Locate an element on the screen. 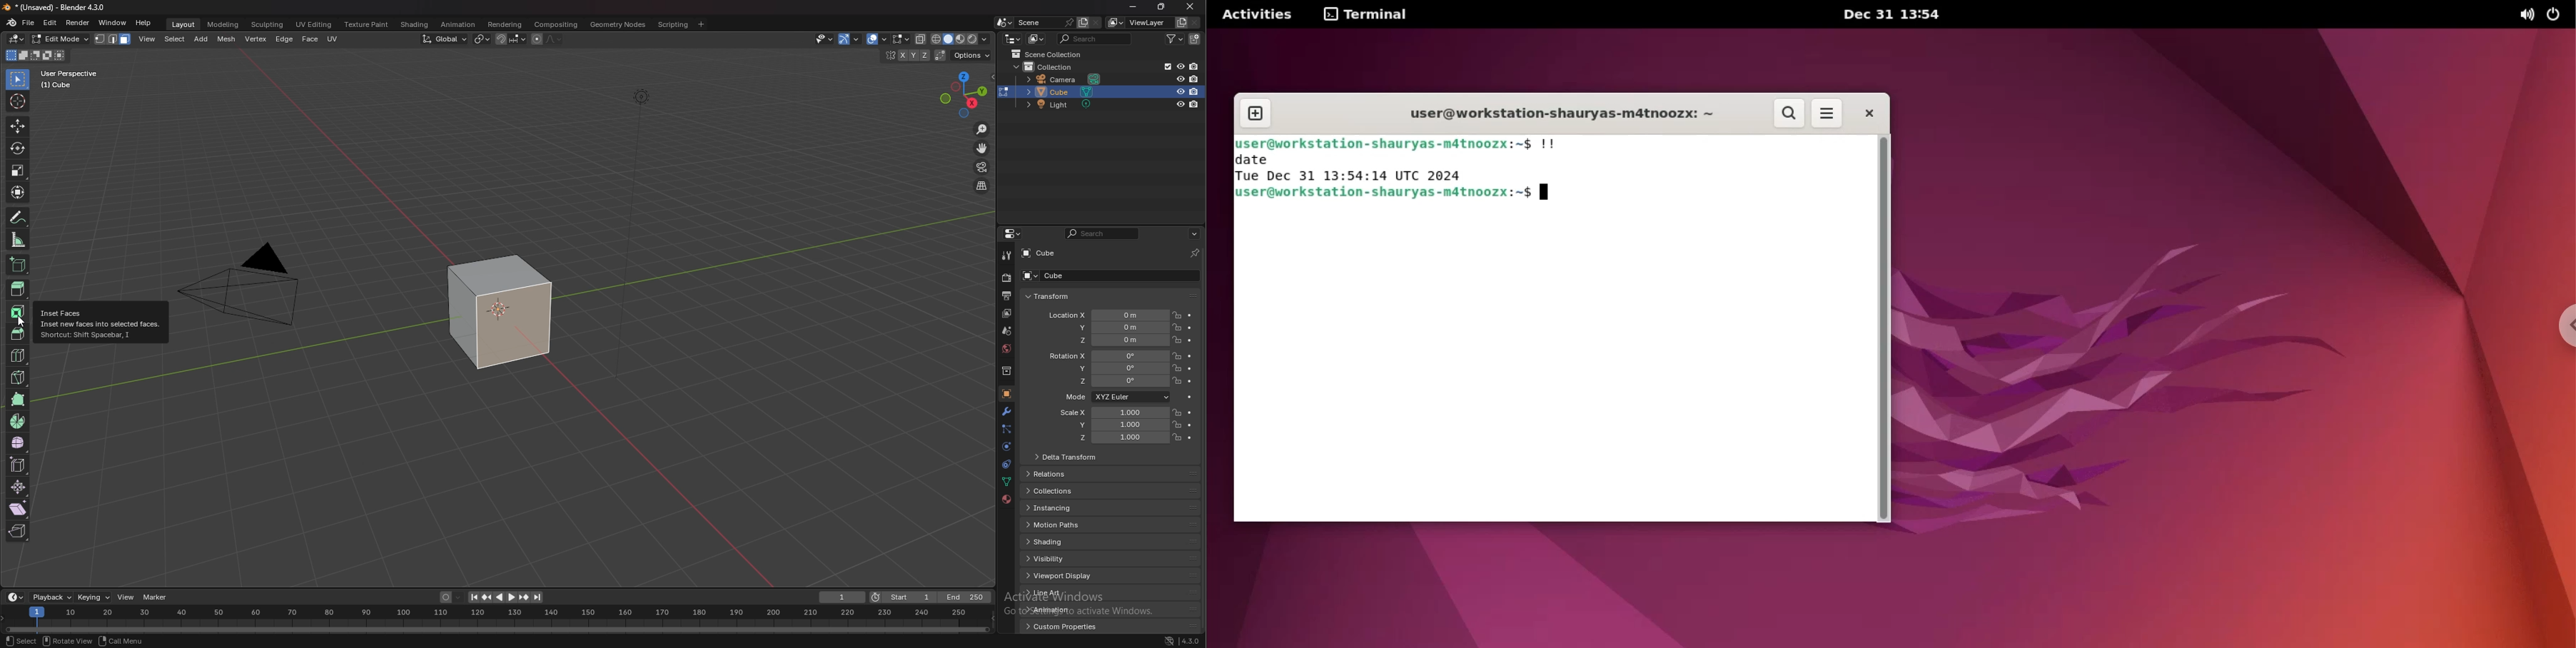  hide in viewport is located at coordinates (1180, 104).